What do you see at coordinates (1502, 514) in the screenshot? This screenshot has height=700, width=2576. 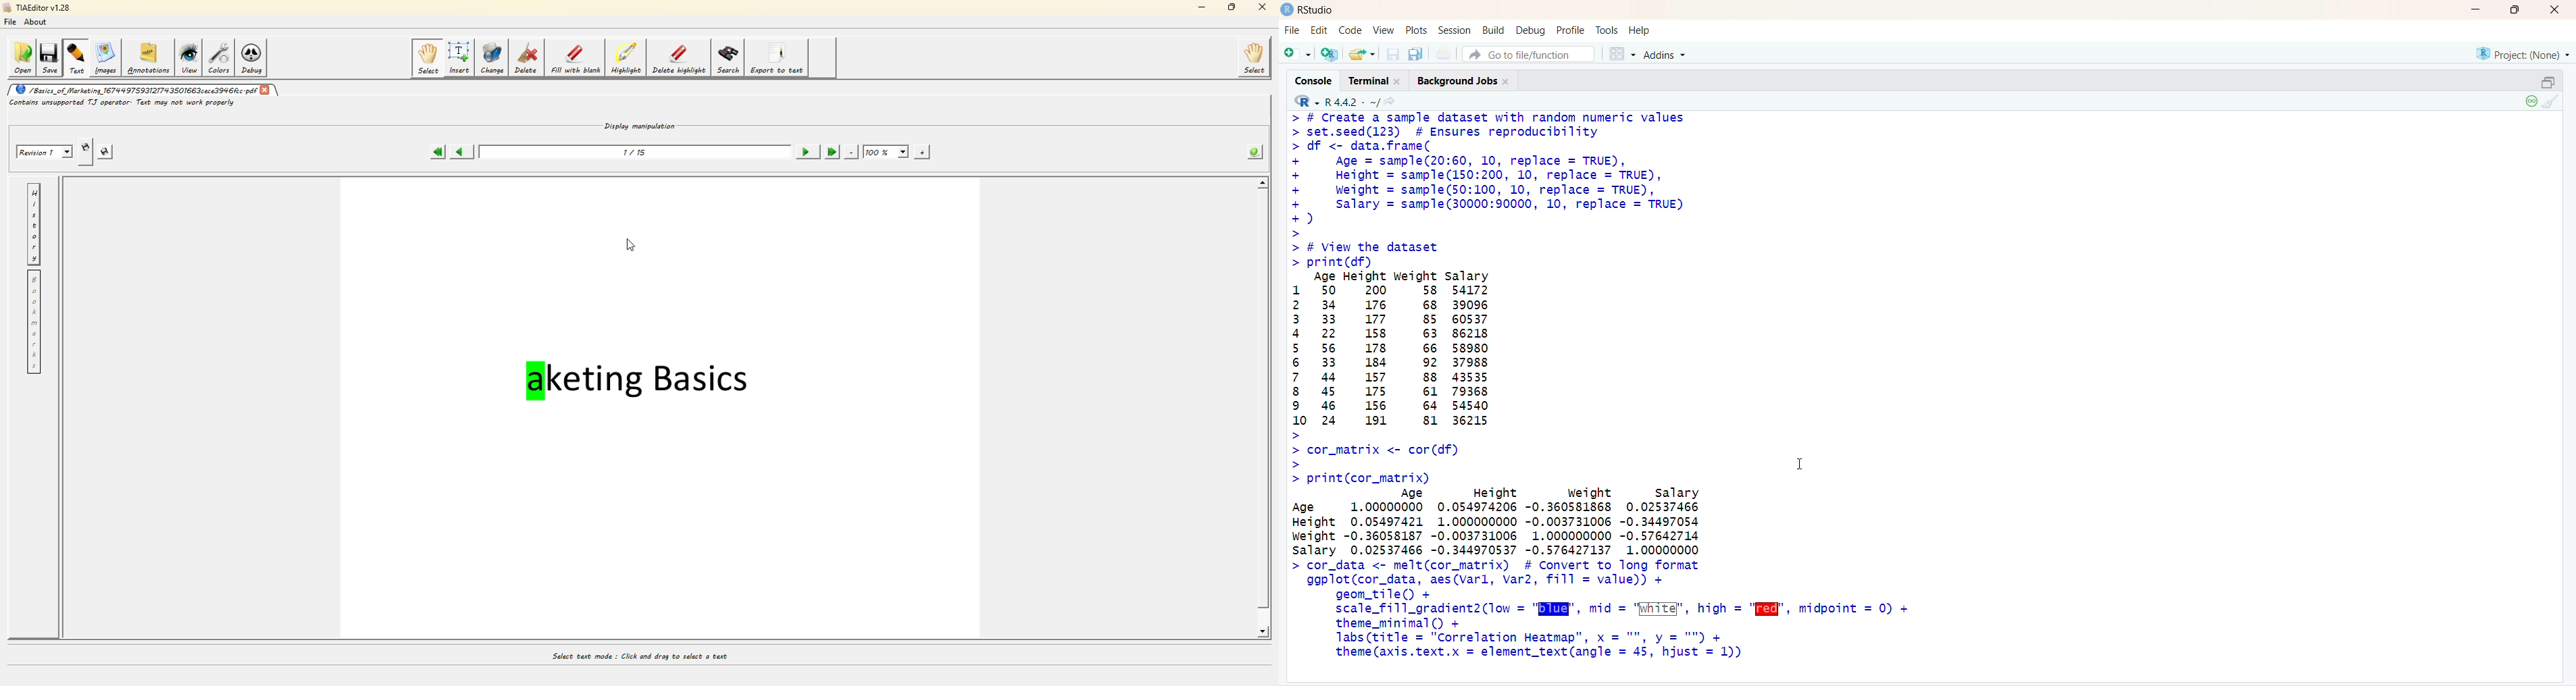 I see `> print(cor_matrix)

Age Height Weight salary
Age 1.00000000 0.054974206 -0.360581868 0.02537466
Height 0.05497421 1.000000000 -0.003731006 -0.34497054
Weight -0.36058187 -0.003731006 1.000000000 -0.57642714
Salary 0.02537466 -0.344970537 -0.576427137 1.00000000
>` at bounding box center [1502, 514].